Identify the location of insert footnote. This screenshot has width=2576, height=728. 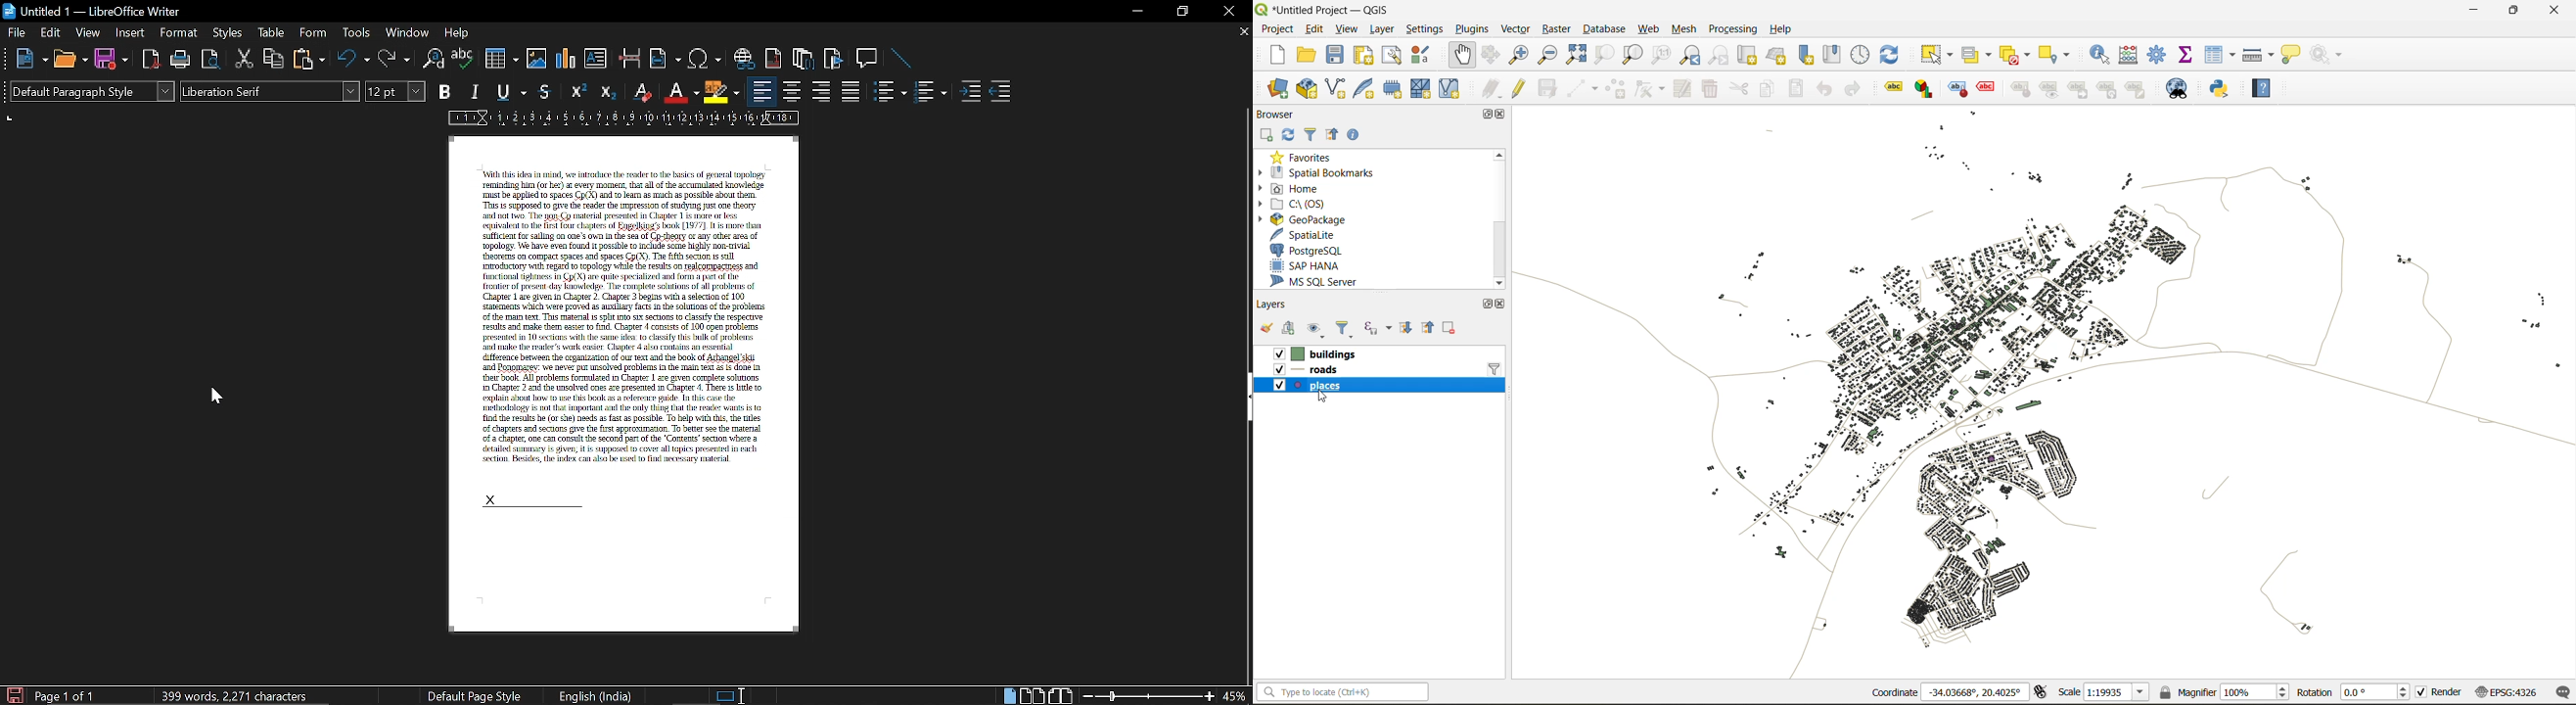
(804, 57).